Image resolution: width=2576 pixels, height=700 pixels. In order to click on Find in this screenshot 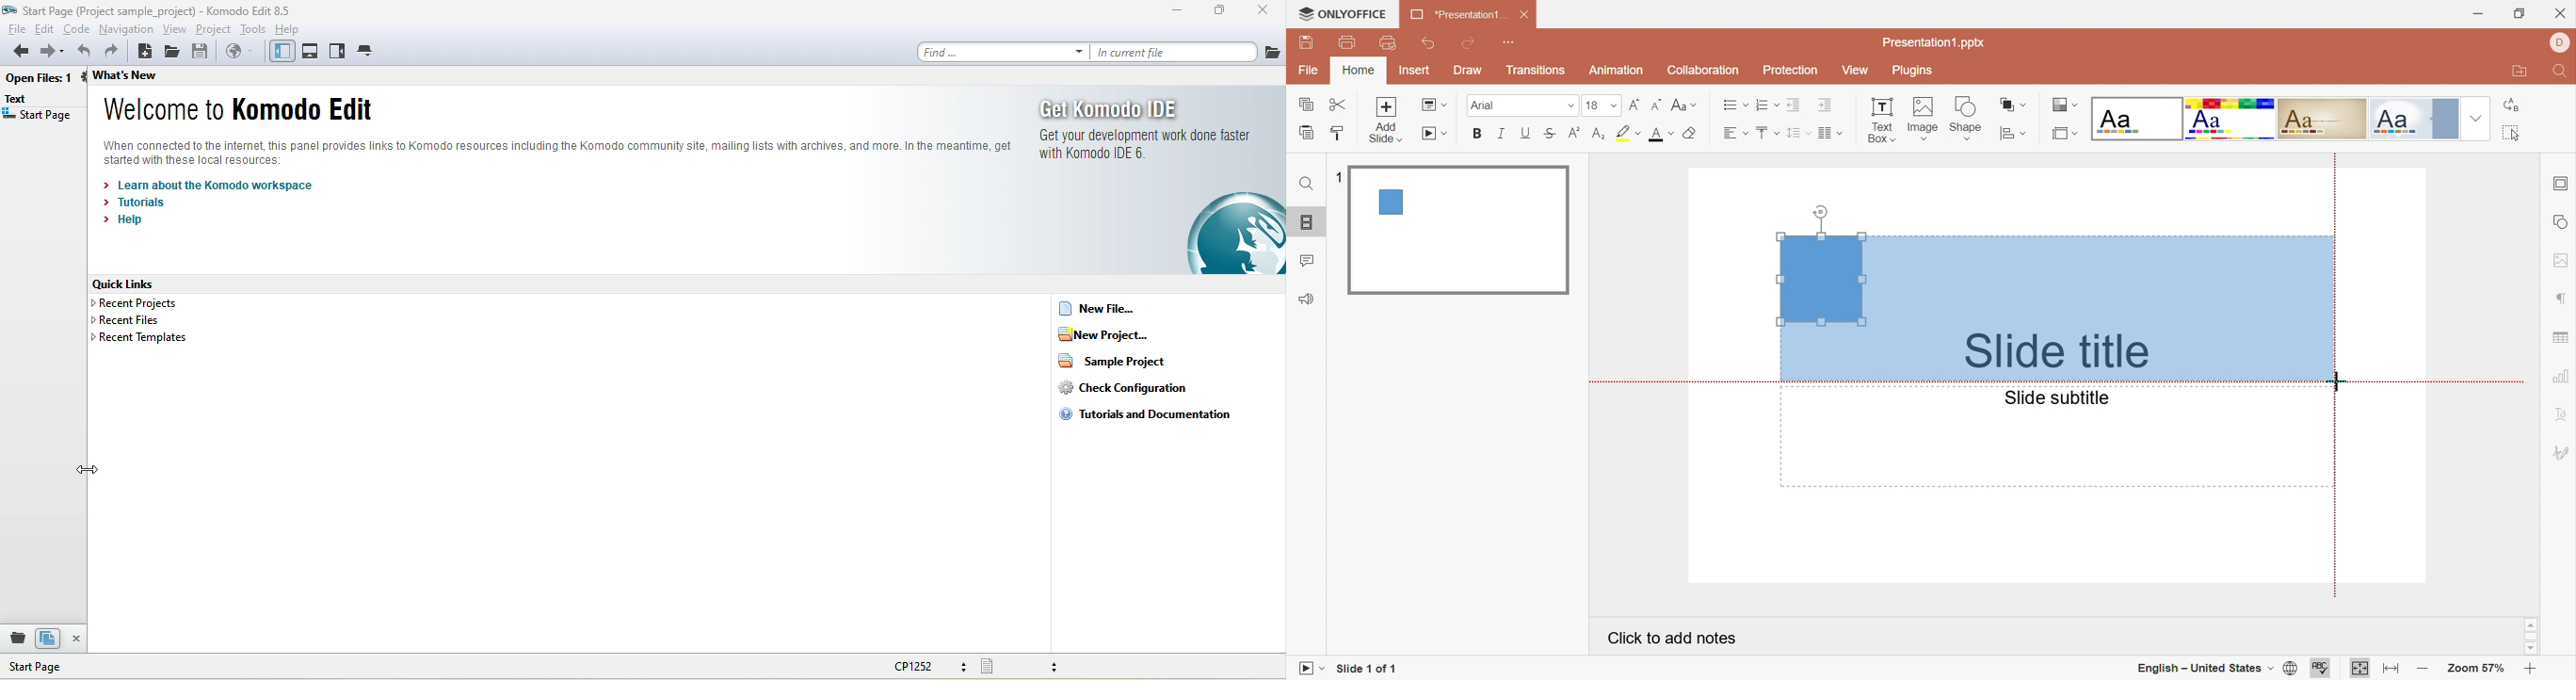, I will do `click(2561, 72)`.